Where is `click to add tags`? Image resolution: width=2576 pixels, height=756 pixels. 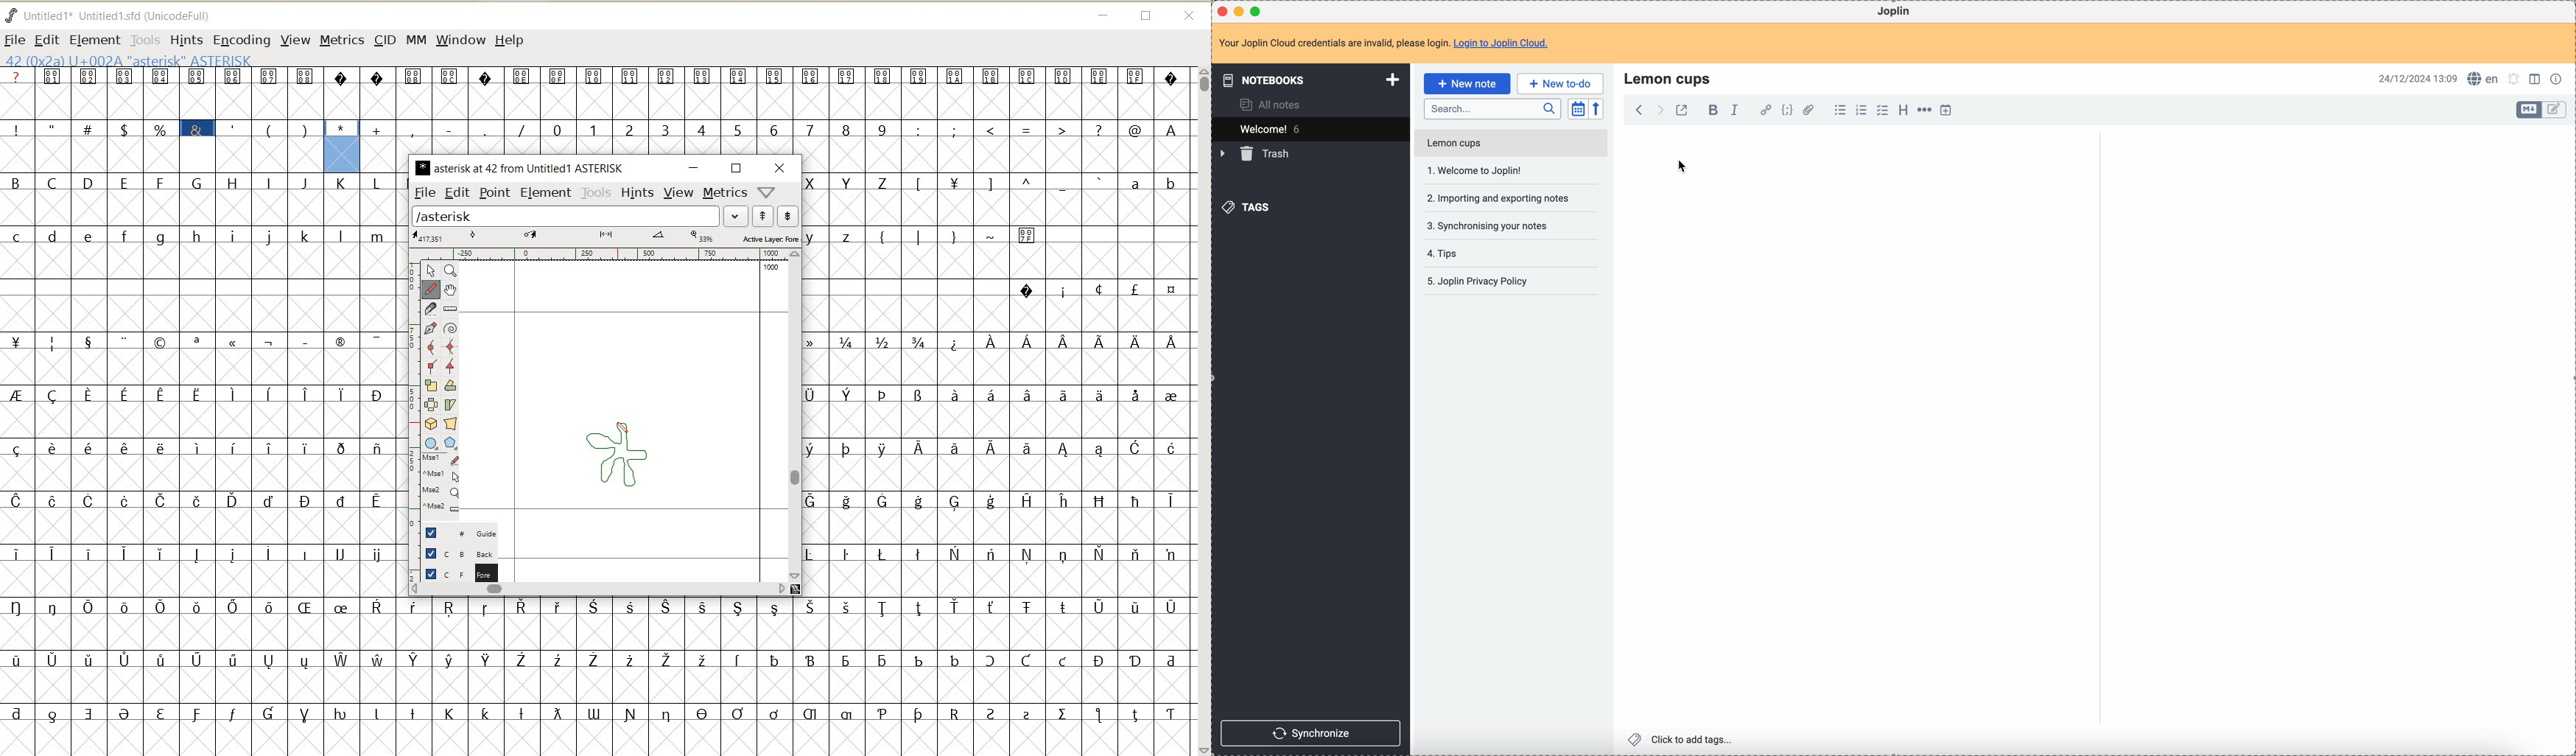
click to add tags is located at coordinates (1683, 739).